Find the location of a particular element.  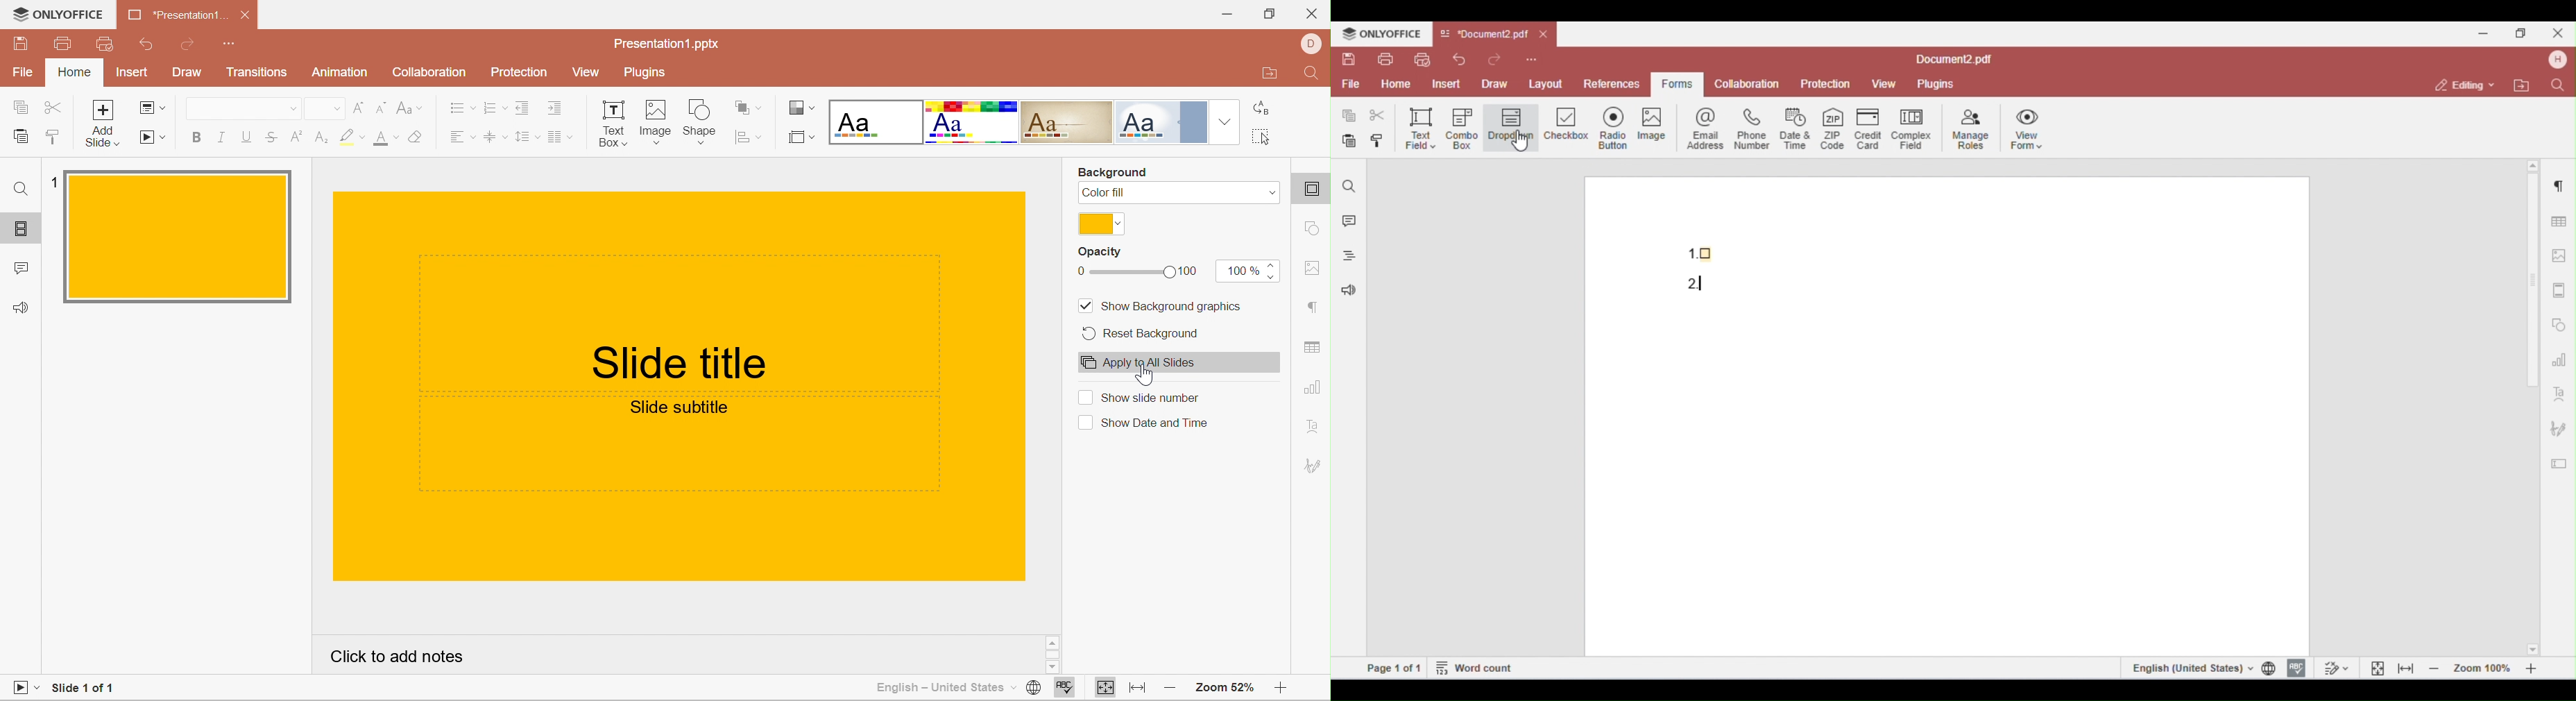

Show slide number is located at coordinates (1141, 396).